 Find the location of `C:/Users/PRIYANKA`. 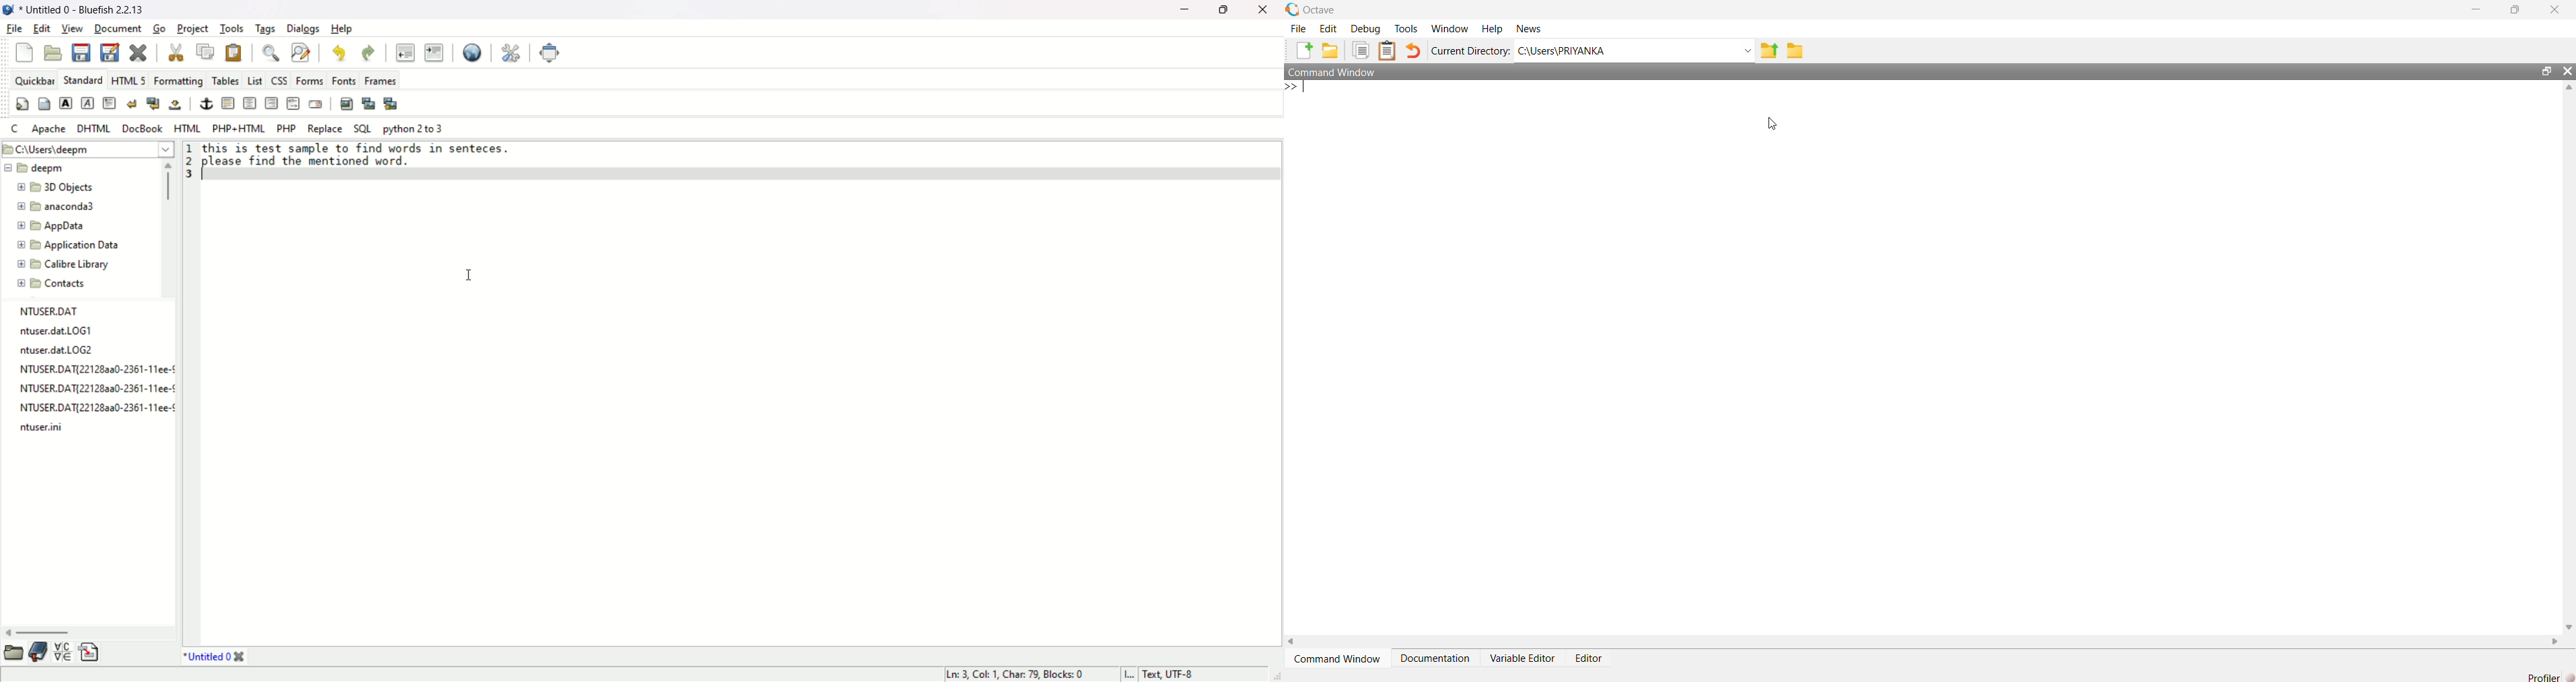

C:/Users/PRIYANKA is located at coordinates (1626, 49).